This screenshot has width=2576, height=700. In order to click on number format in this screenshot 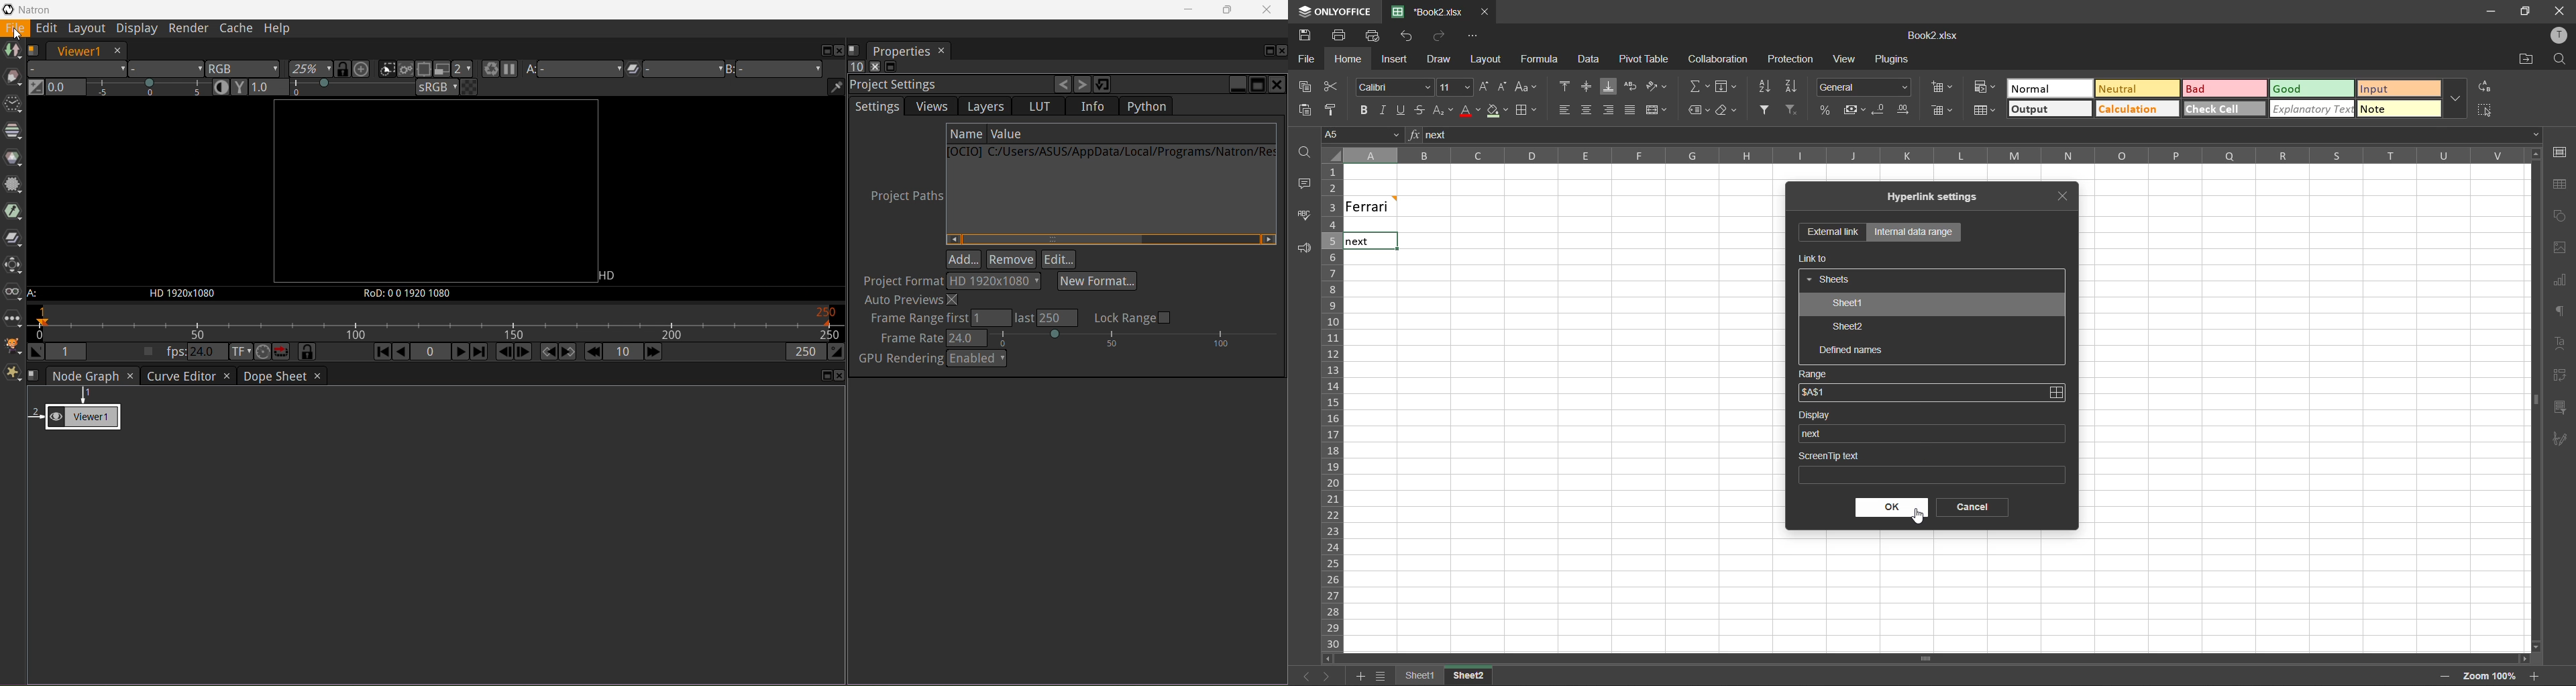, I will do `click(1865, 87)`.